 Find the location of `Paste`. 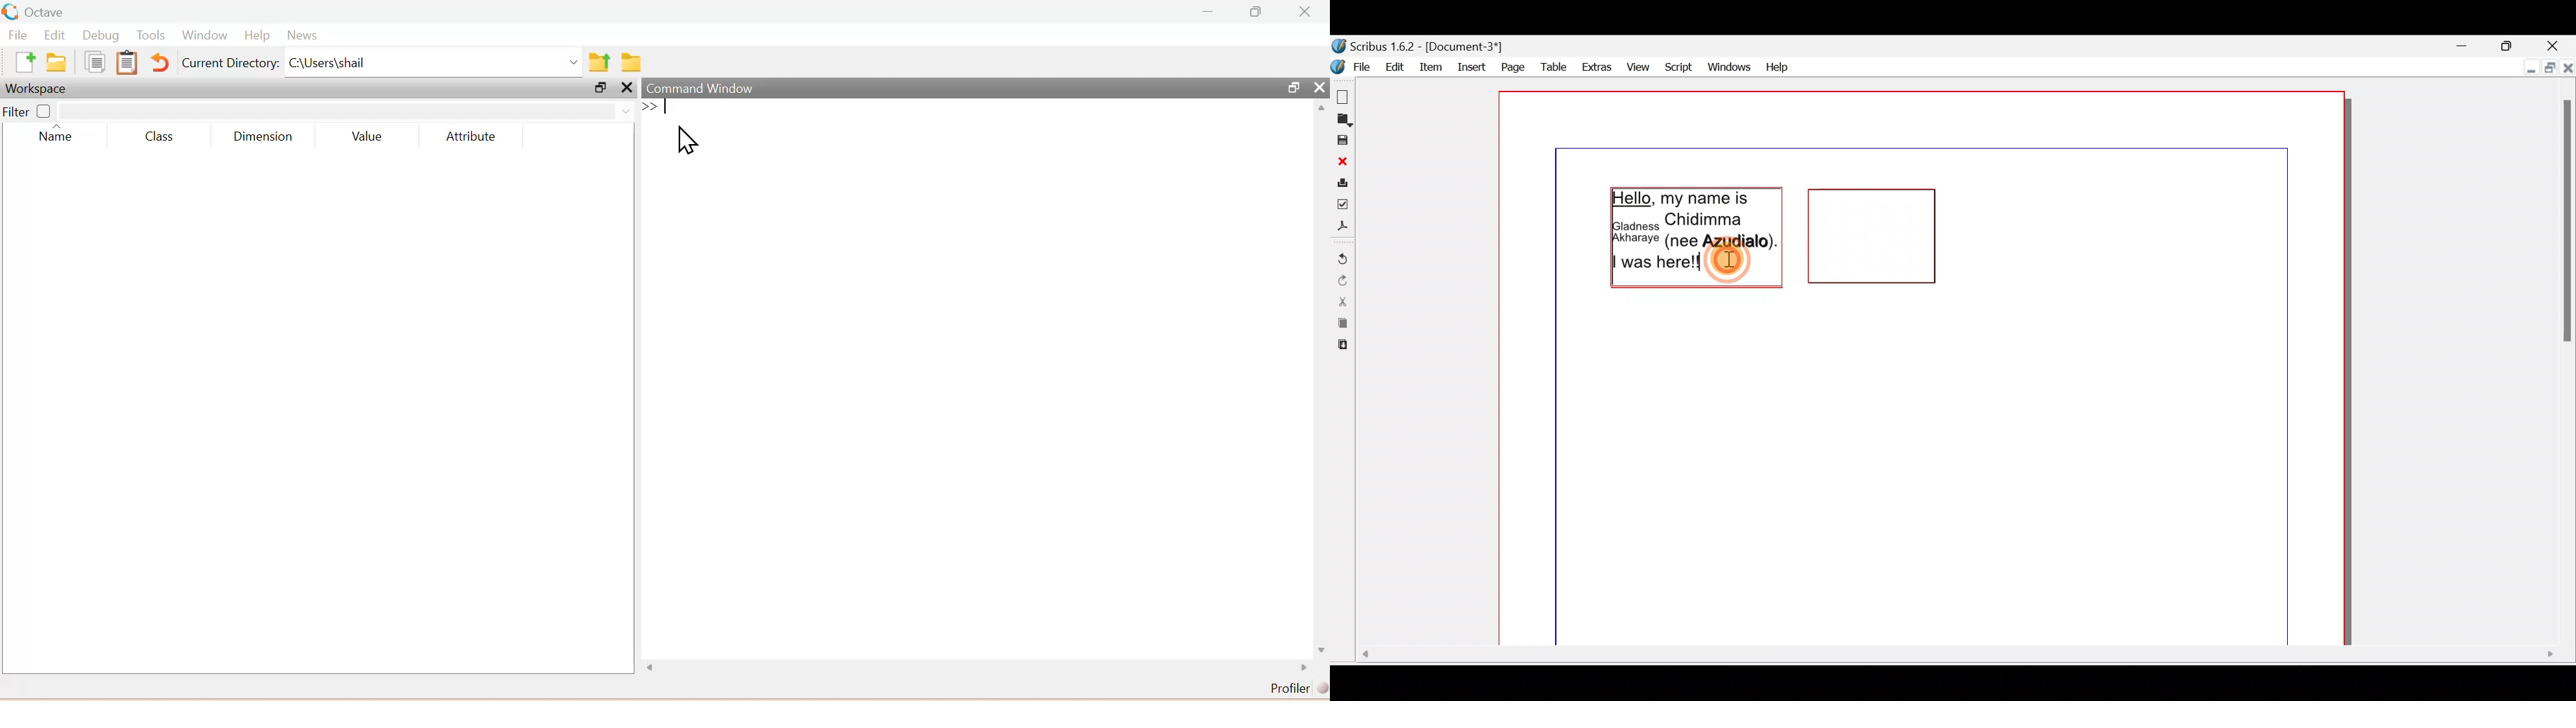

Paste is located at coordinates (1343, 348).